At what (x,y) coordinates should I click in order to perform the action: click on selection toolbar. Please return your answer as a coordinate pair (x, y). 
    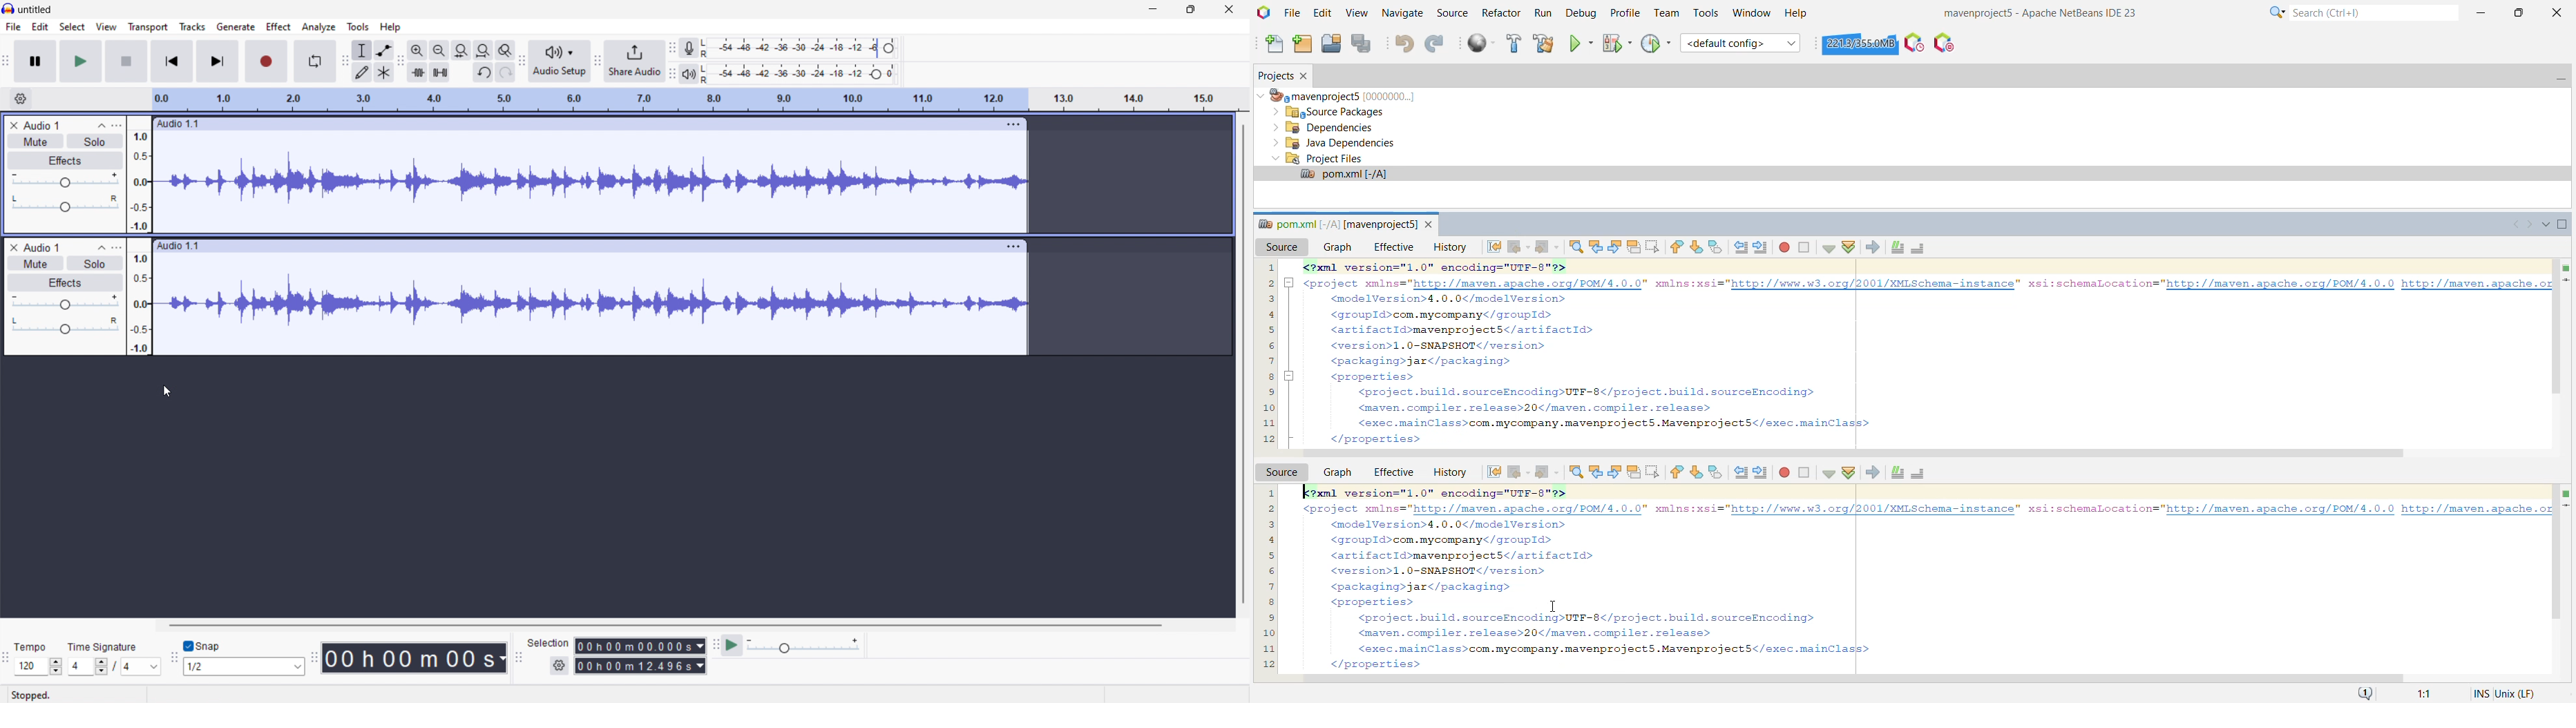
    Looking at the image, I should click on (519, 657).